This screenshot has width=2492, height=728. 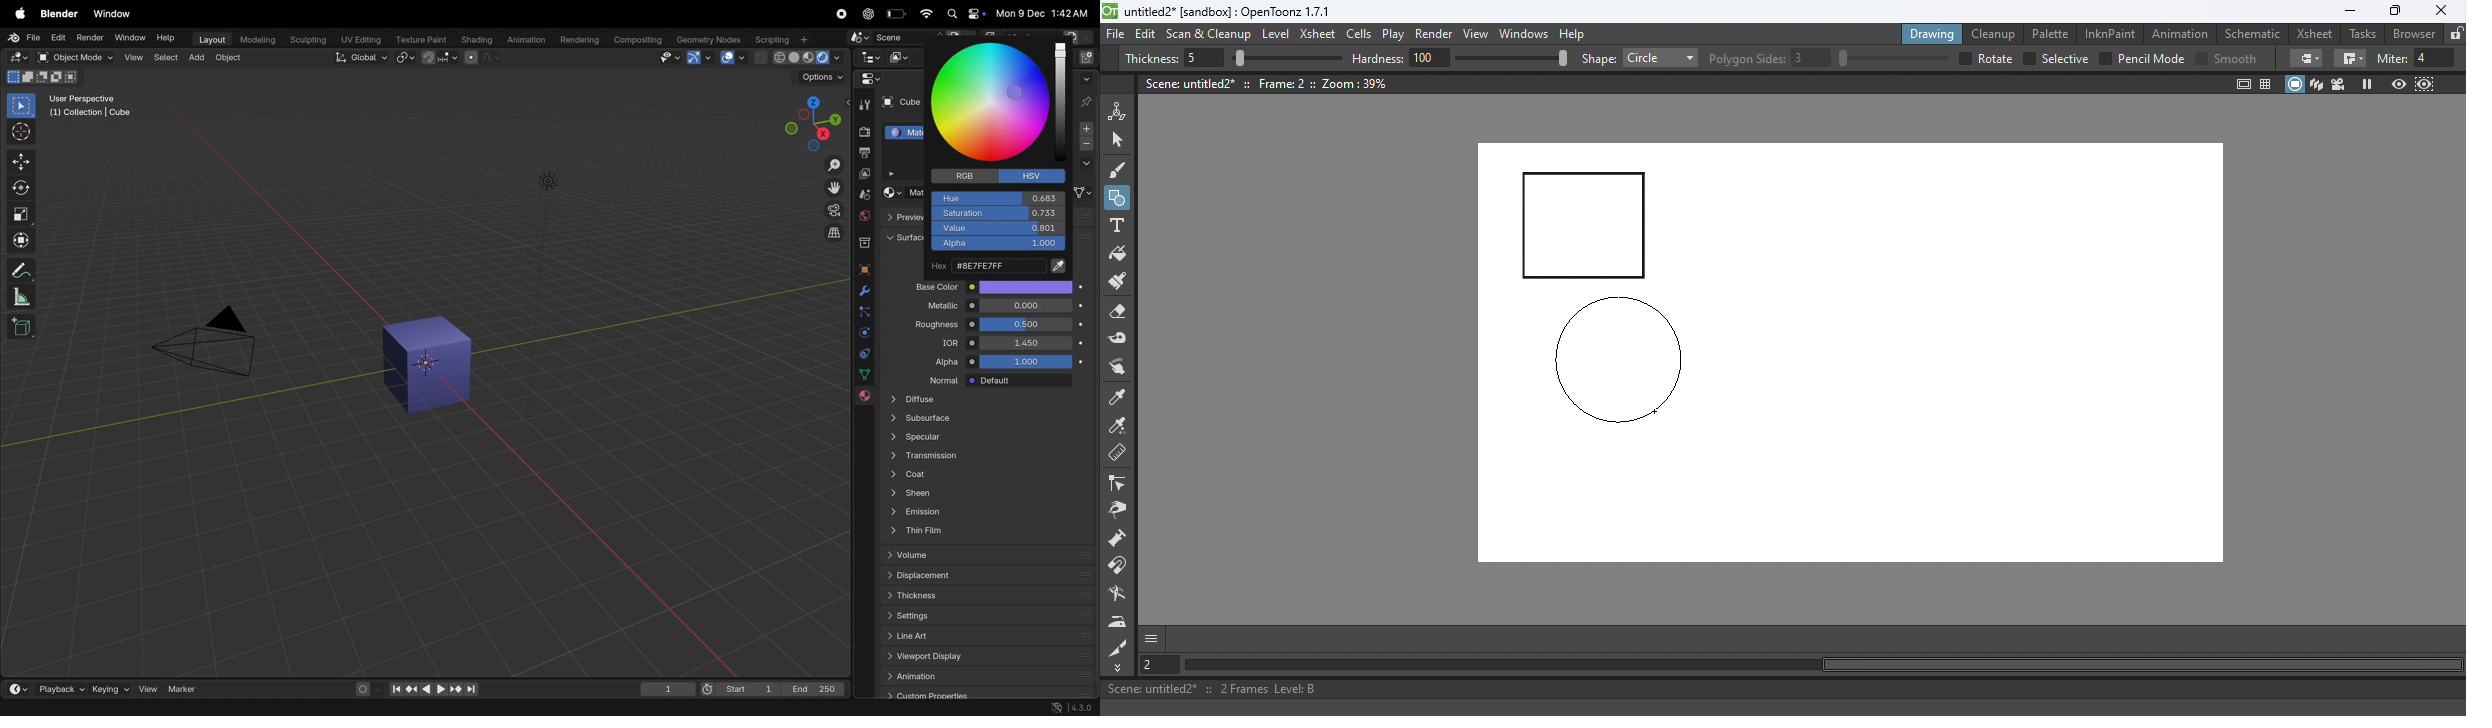 I want to click on Horizontal scroll bar, so click(x=1822, y=665).